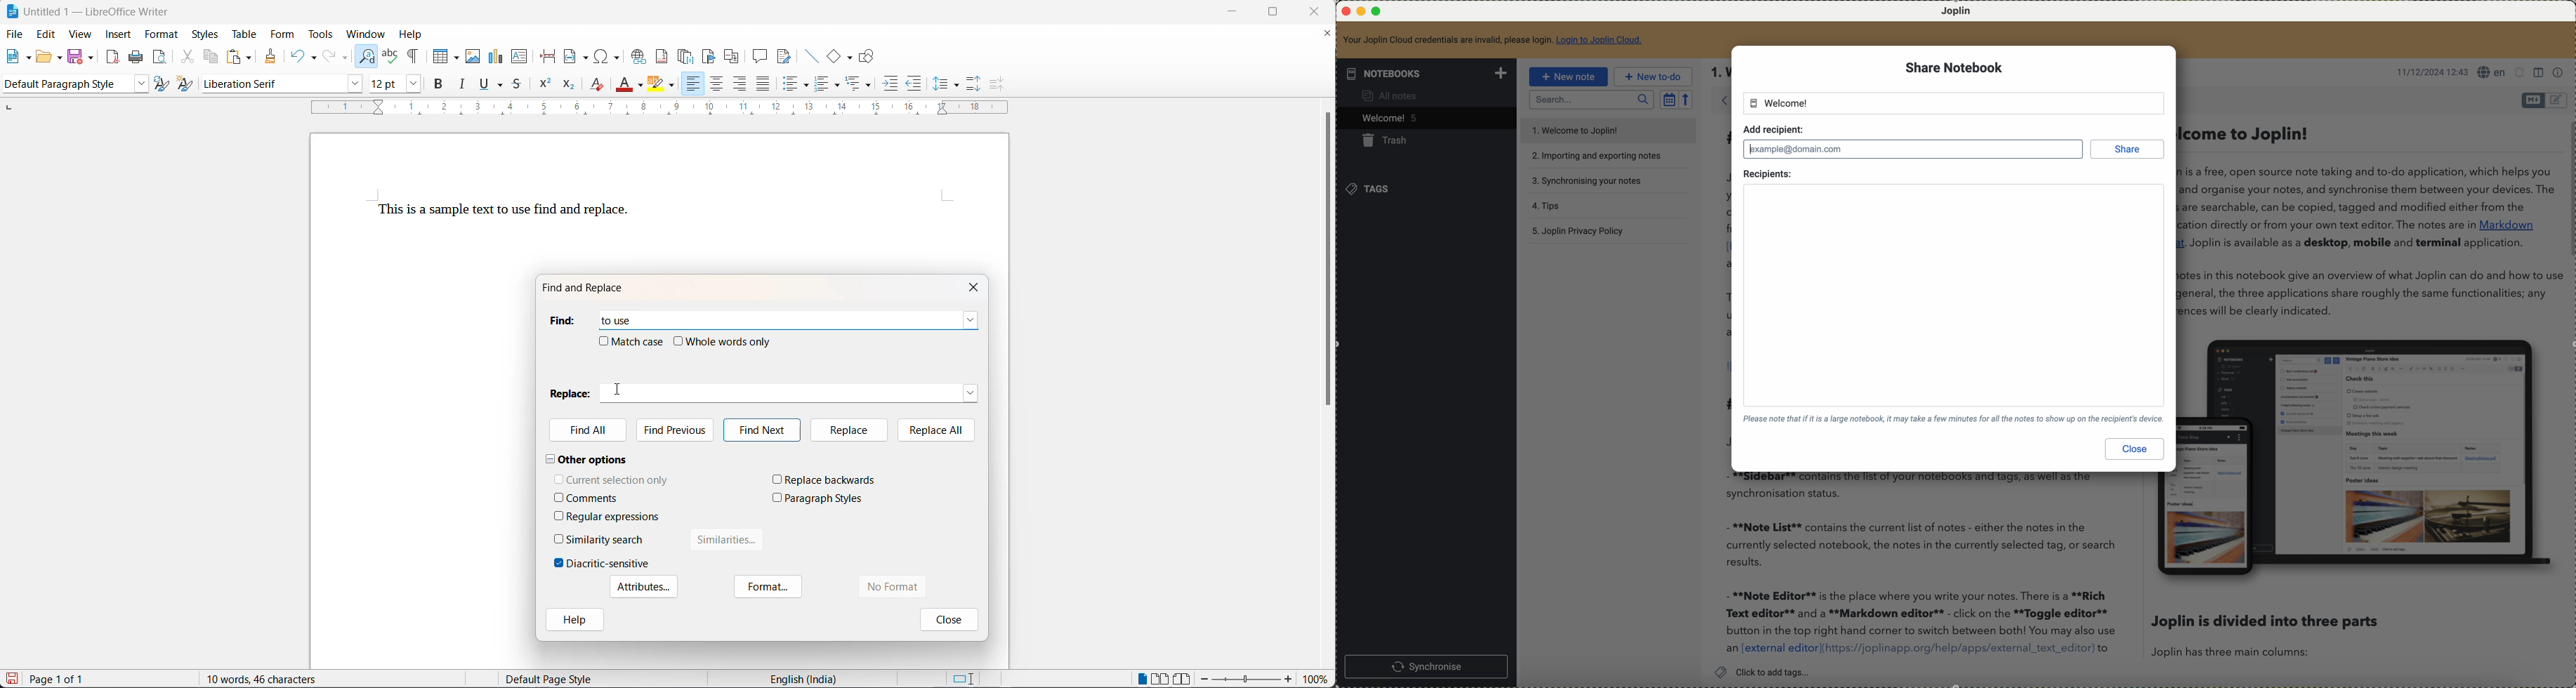 Image resolution: width=2576 pixels, height=700 pixels. I want to click on decrease paragraph spacing, so click(994, 84).